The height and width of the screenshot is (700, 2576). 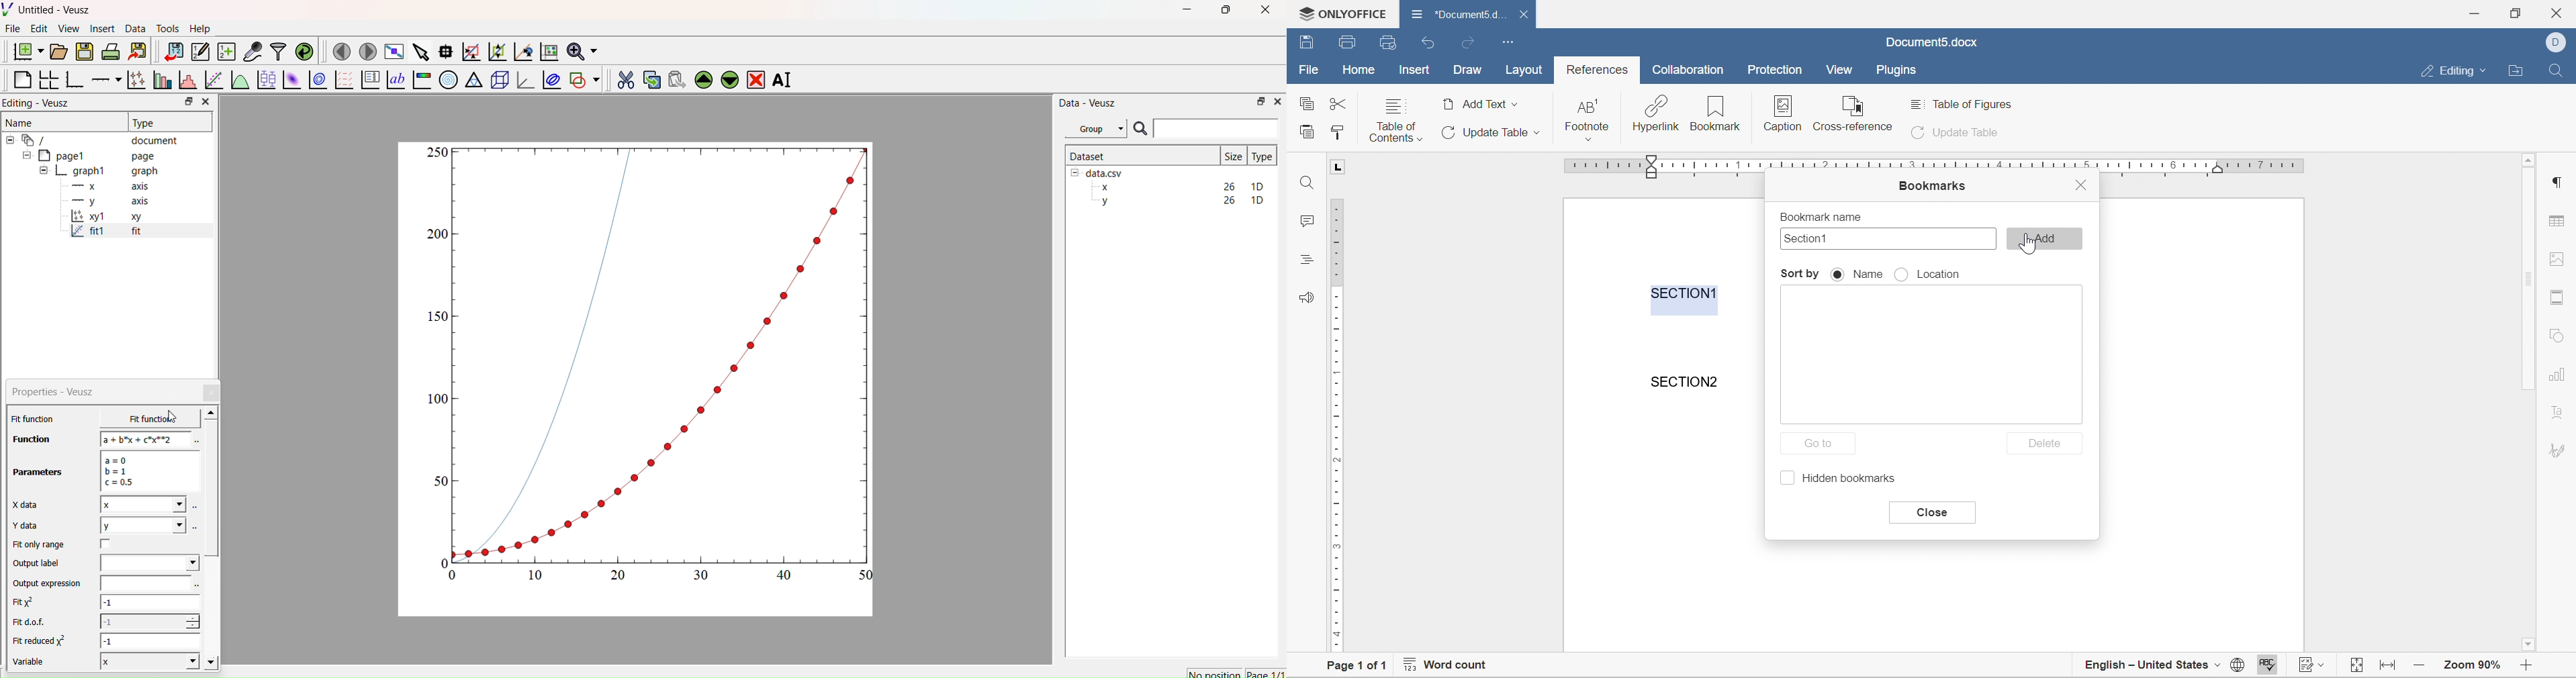 What do you see at coordinates (1216, 128) in the screenshot?
I see `Input` at bounding box center [1216, 128].